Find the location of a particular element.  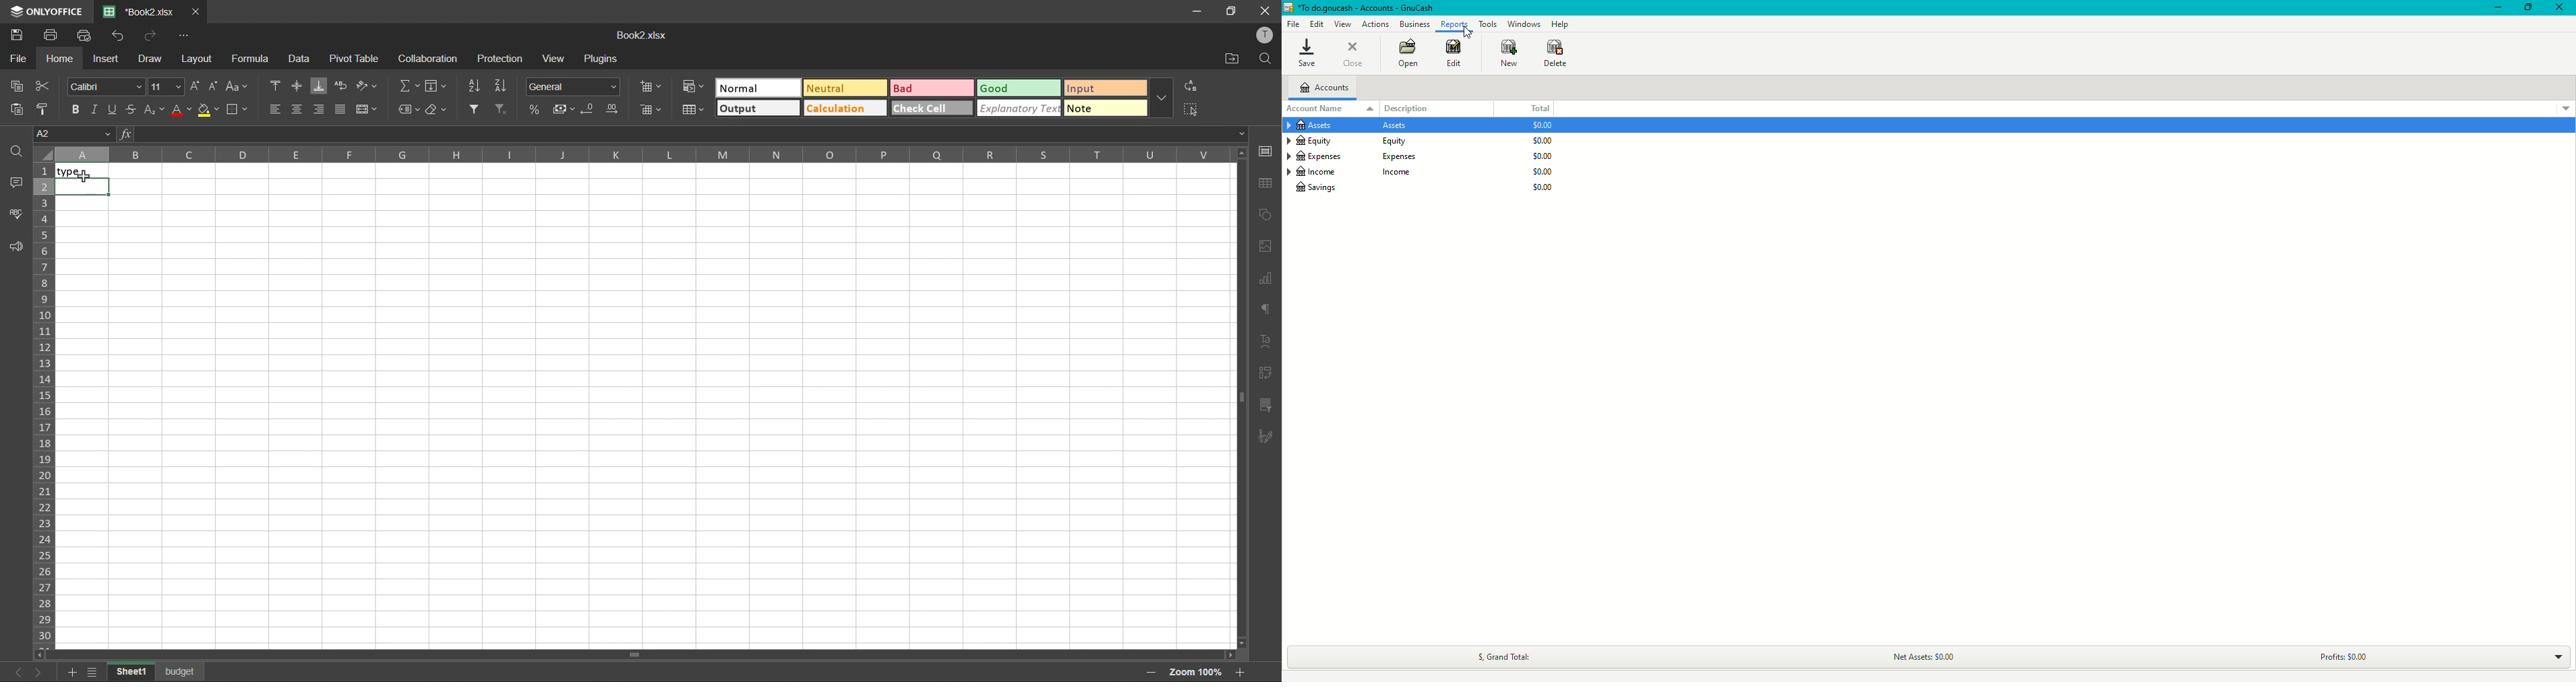

image is located at coordinates (1269, 247).